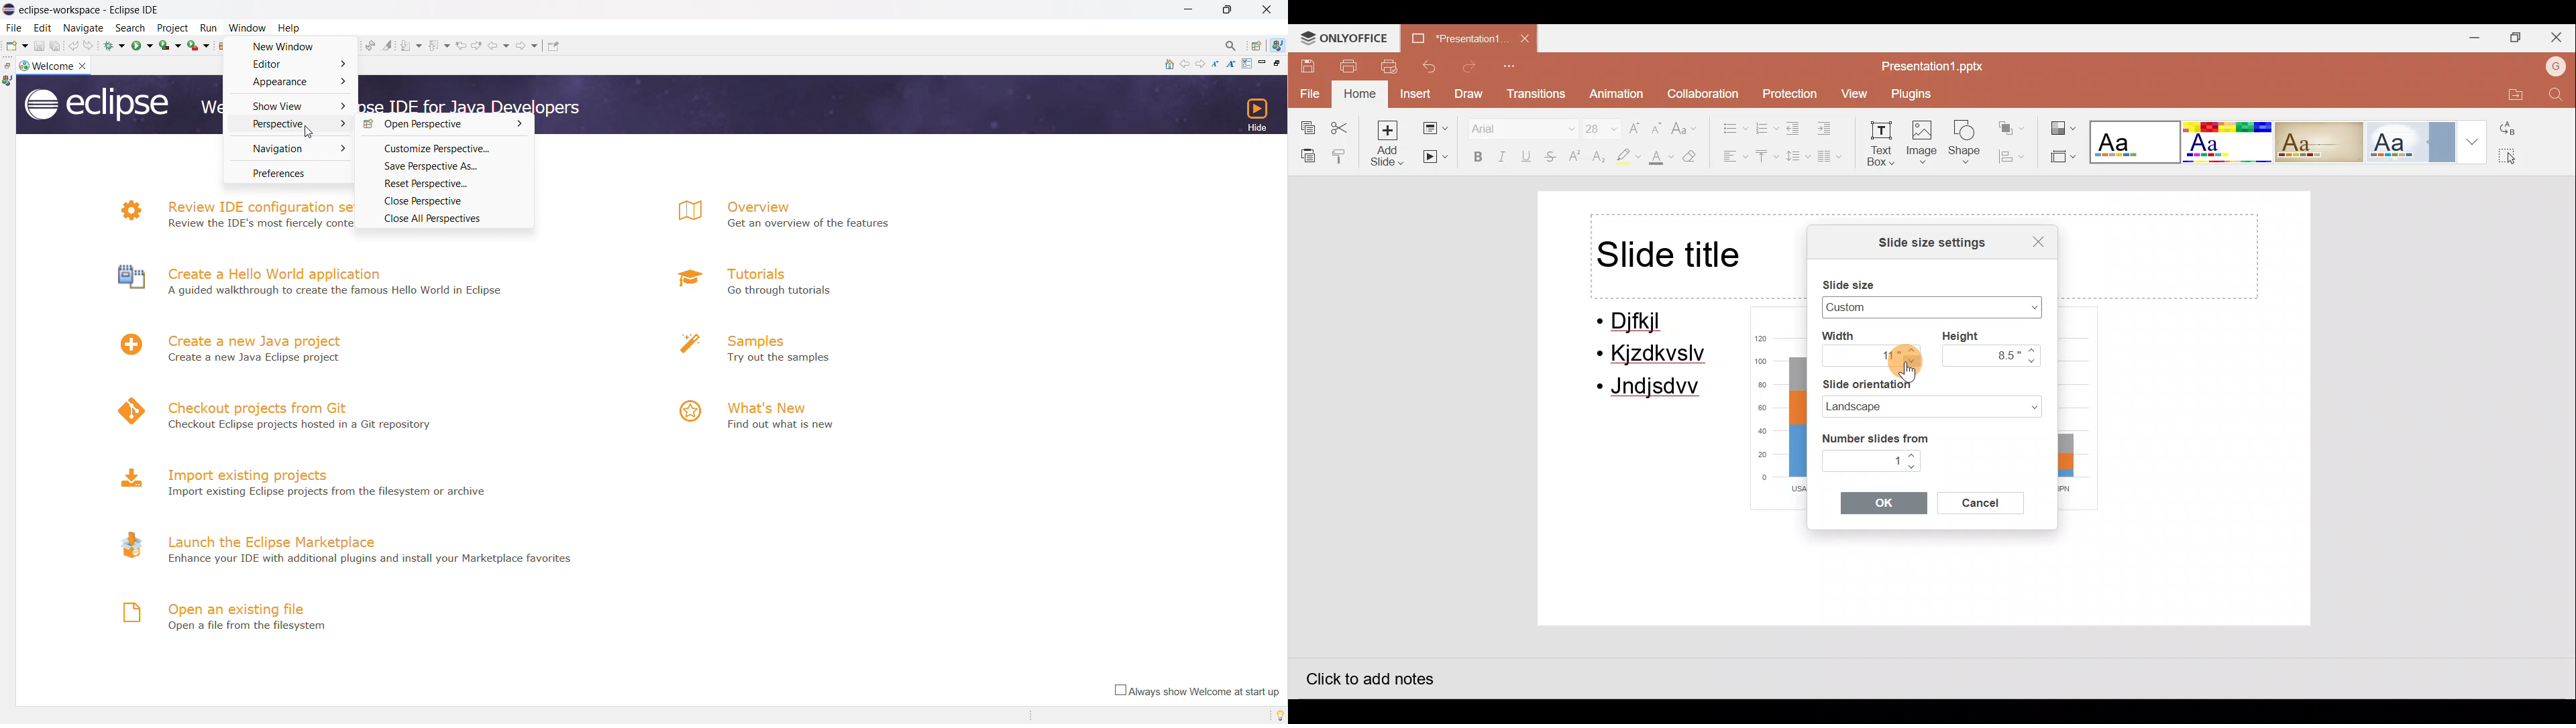  What do you see at coordinates (1303, 62) in the screenshot?
I see `Save` at bounding box center [1303, 62].